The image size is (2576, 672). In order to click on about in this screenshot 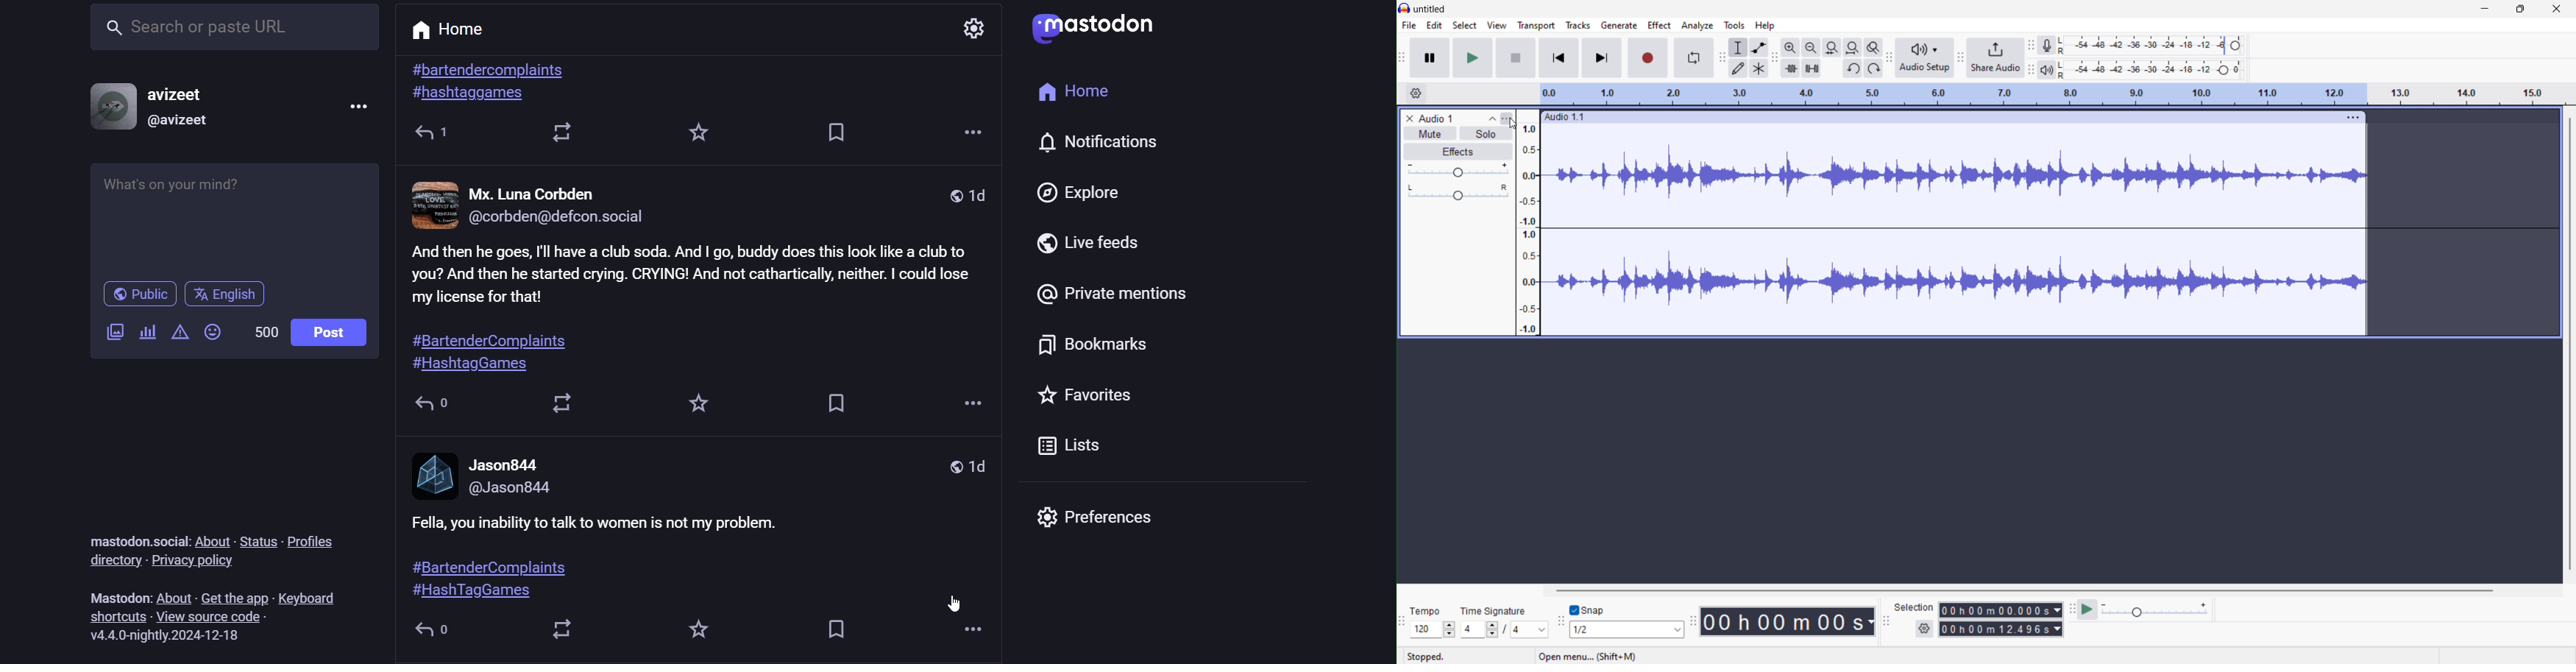, I will do `click(214, 535)`.